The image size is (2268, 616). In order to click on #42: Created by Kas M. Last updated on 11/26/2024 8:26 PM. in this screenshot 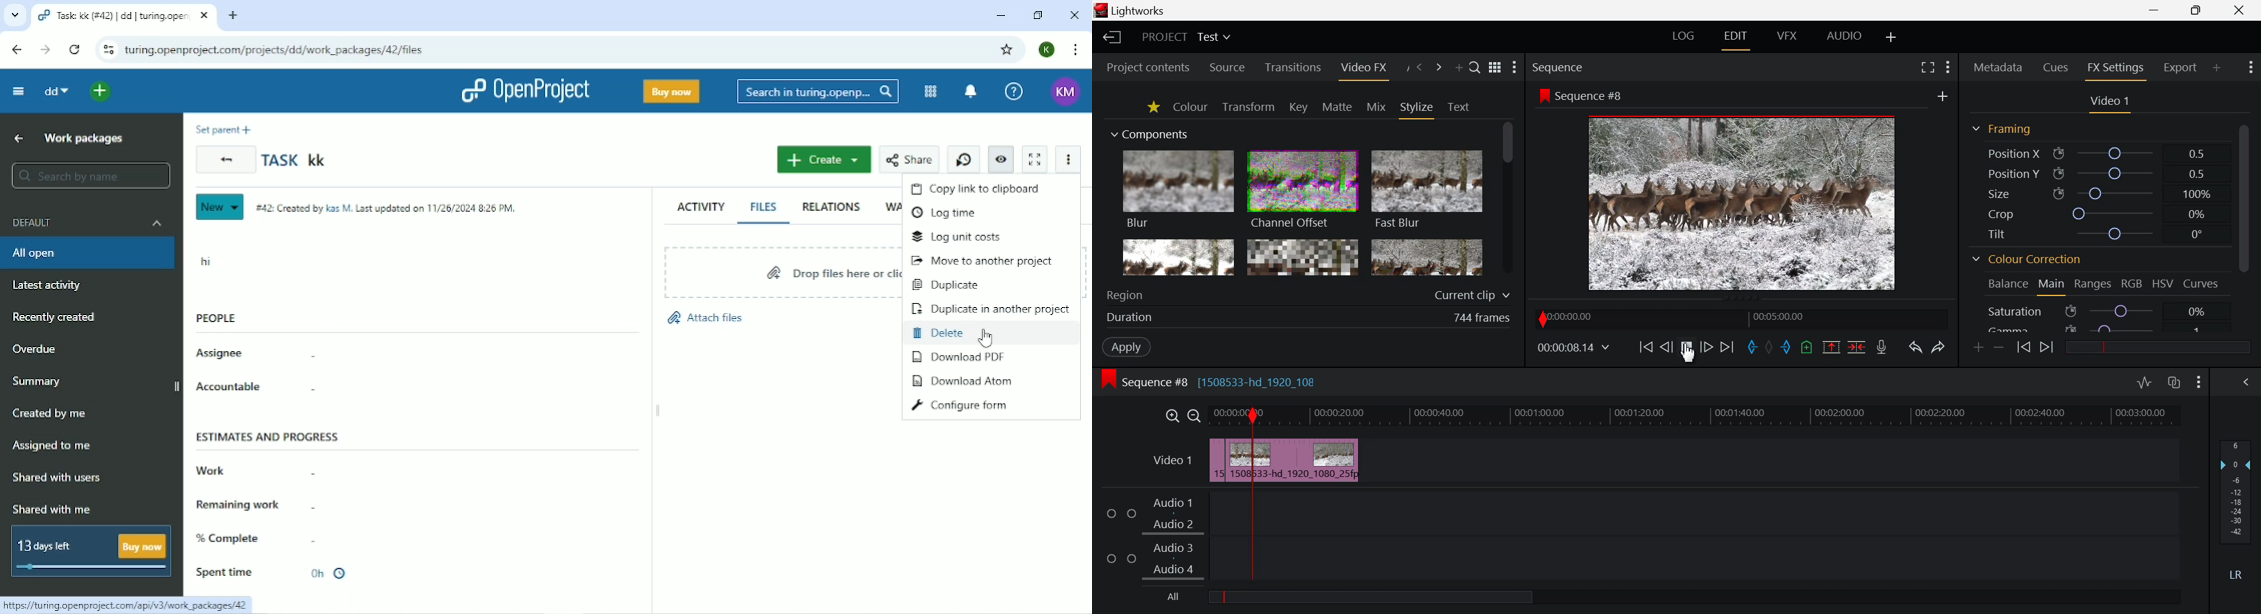, I will do `click(386, 208)`.